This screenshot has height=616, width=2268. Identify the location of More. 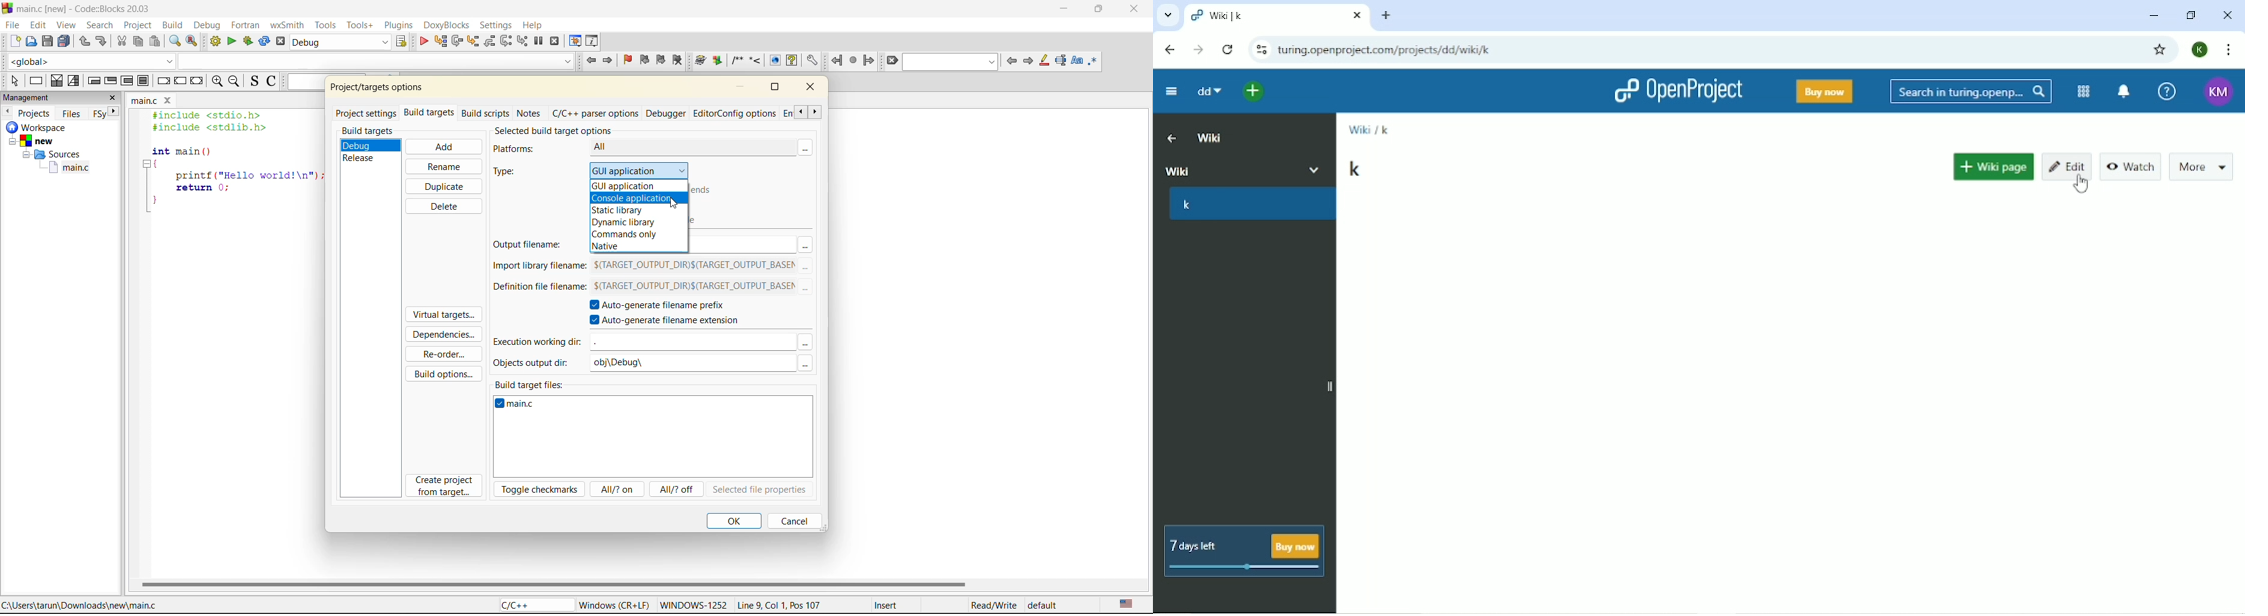
(807, 267).